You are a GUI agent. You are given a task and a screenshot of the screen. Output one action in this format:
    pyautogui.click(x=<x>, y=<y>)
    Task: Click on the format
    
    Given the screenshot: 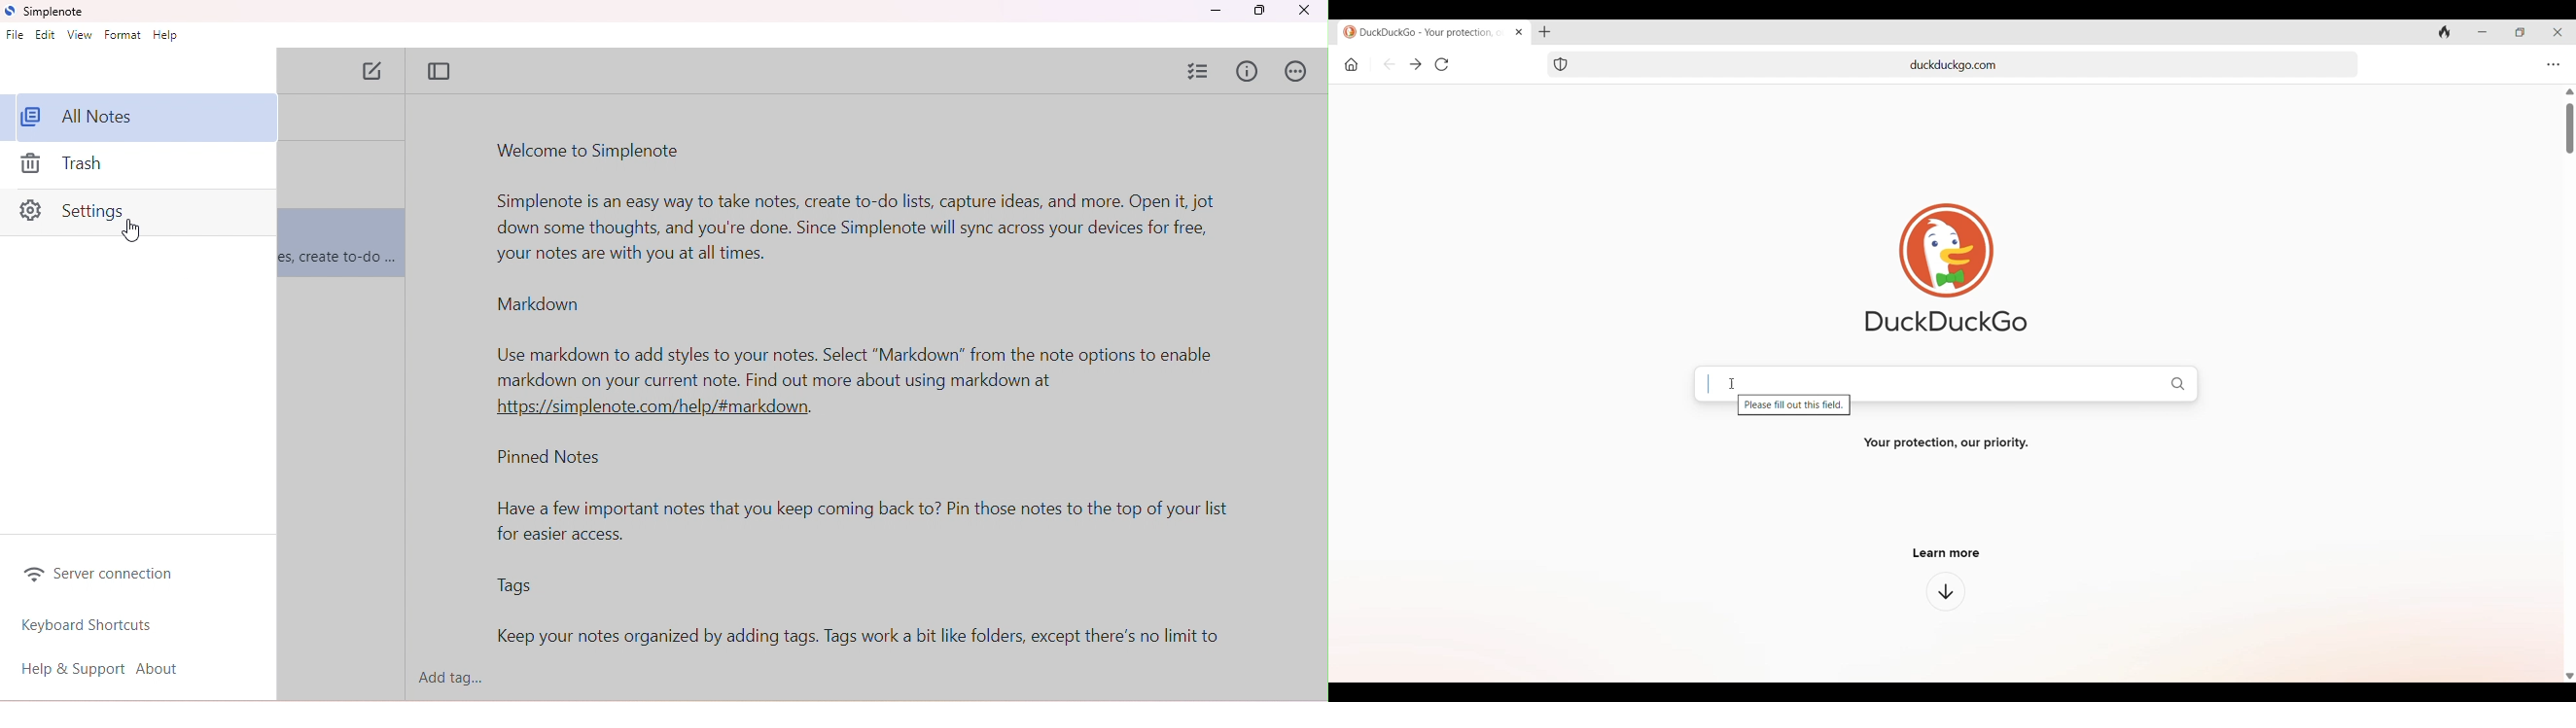 What is the action you would take?
    pyautogui.click(x=123, y=35)
    